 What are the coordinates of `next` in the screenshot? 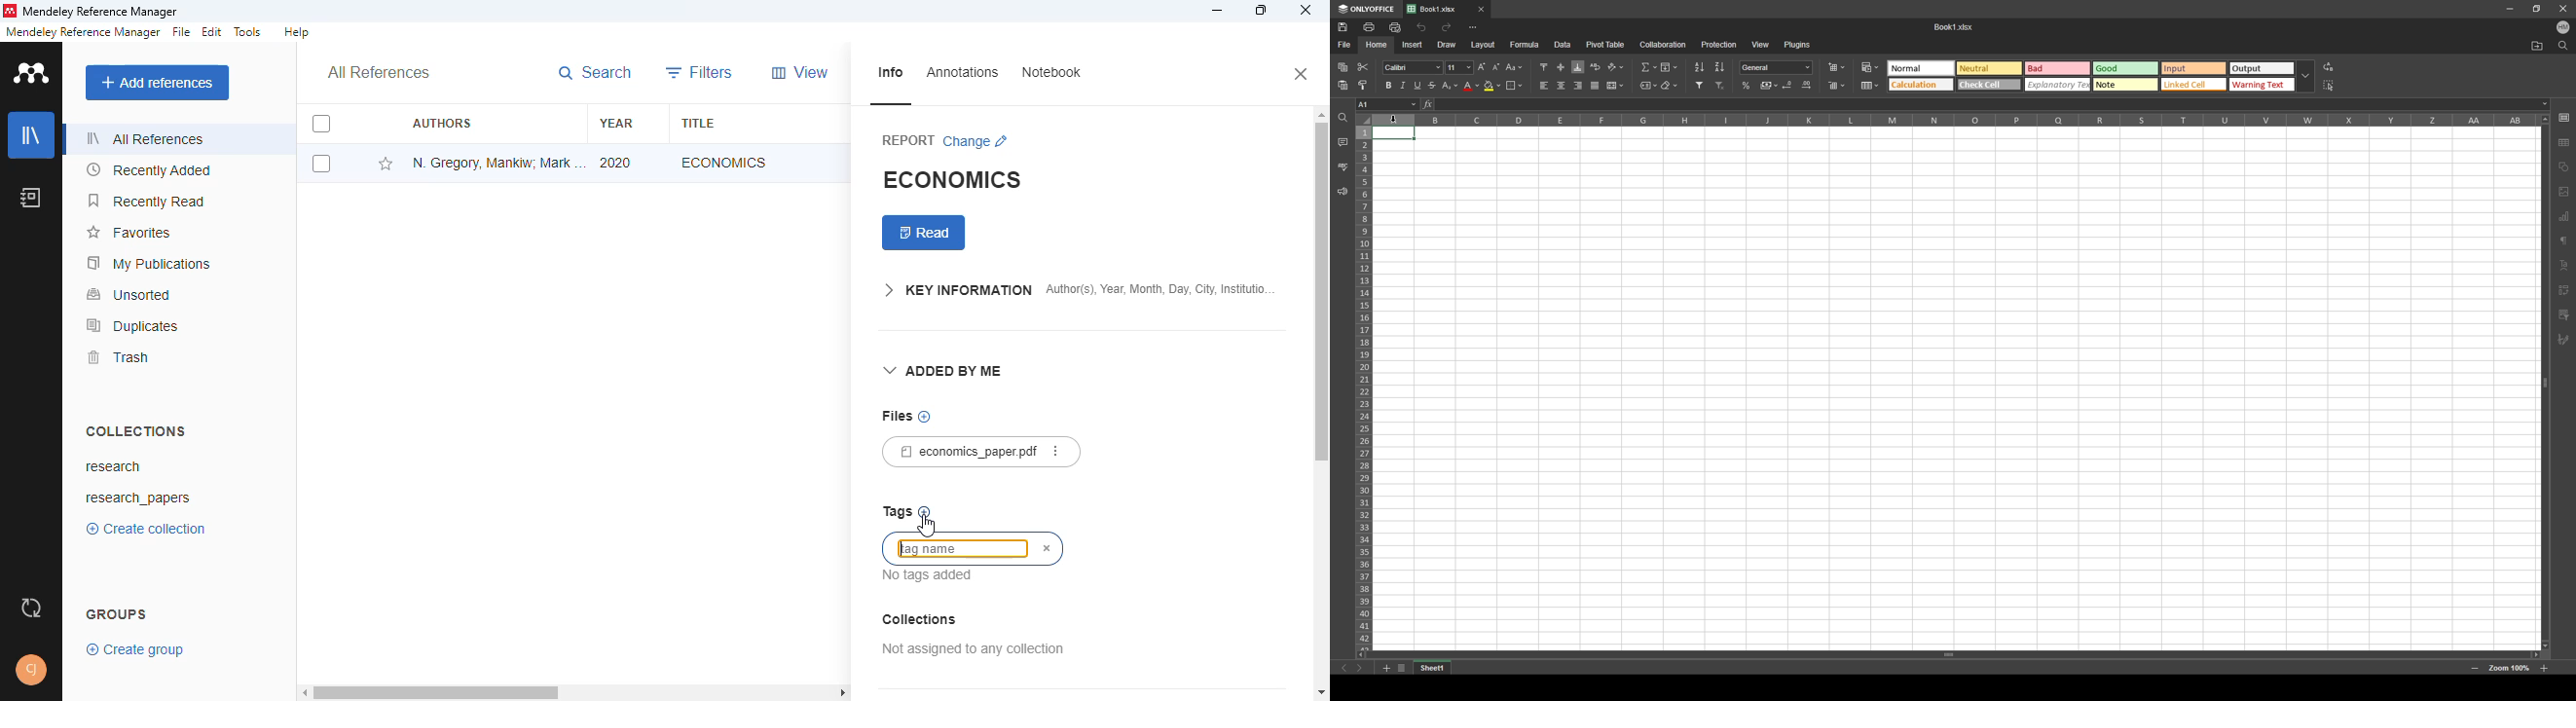 It's located at (1360, 669).